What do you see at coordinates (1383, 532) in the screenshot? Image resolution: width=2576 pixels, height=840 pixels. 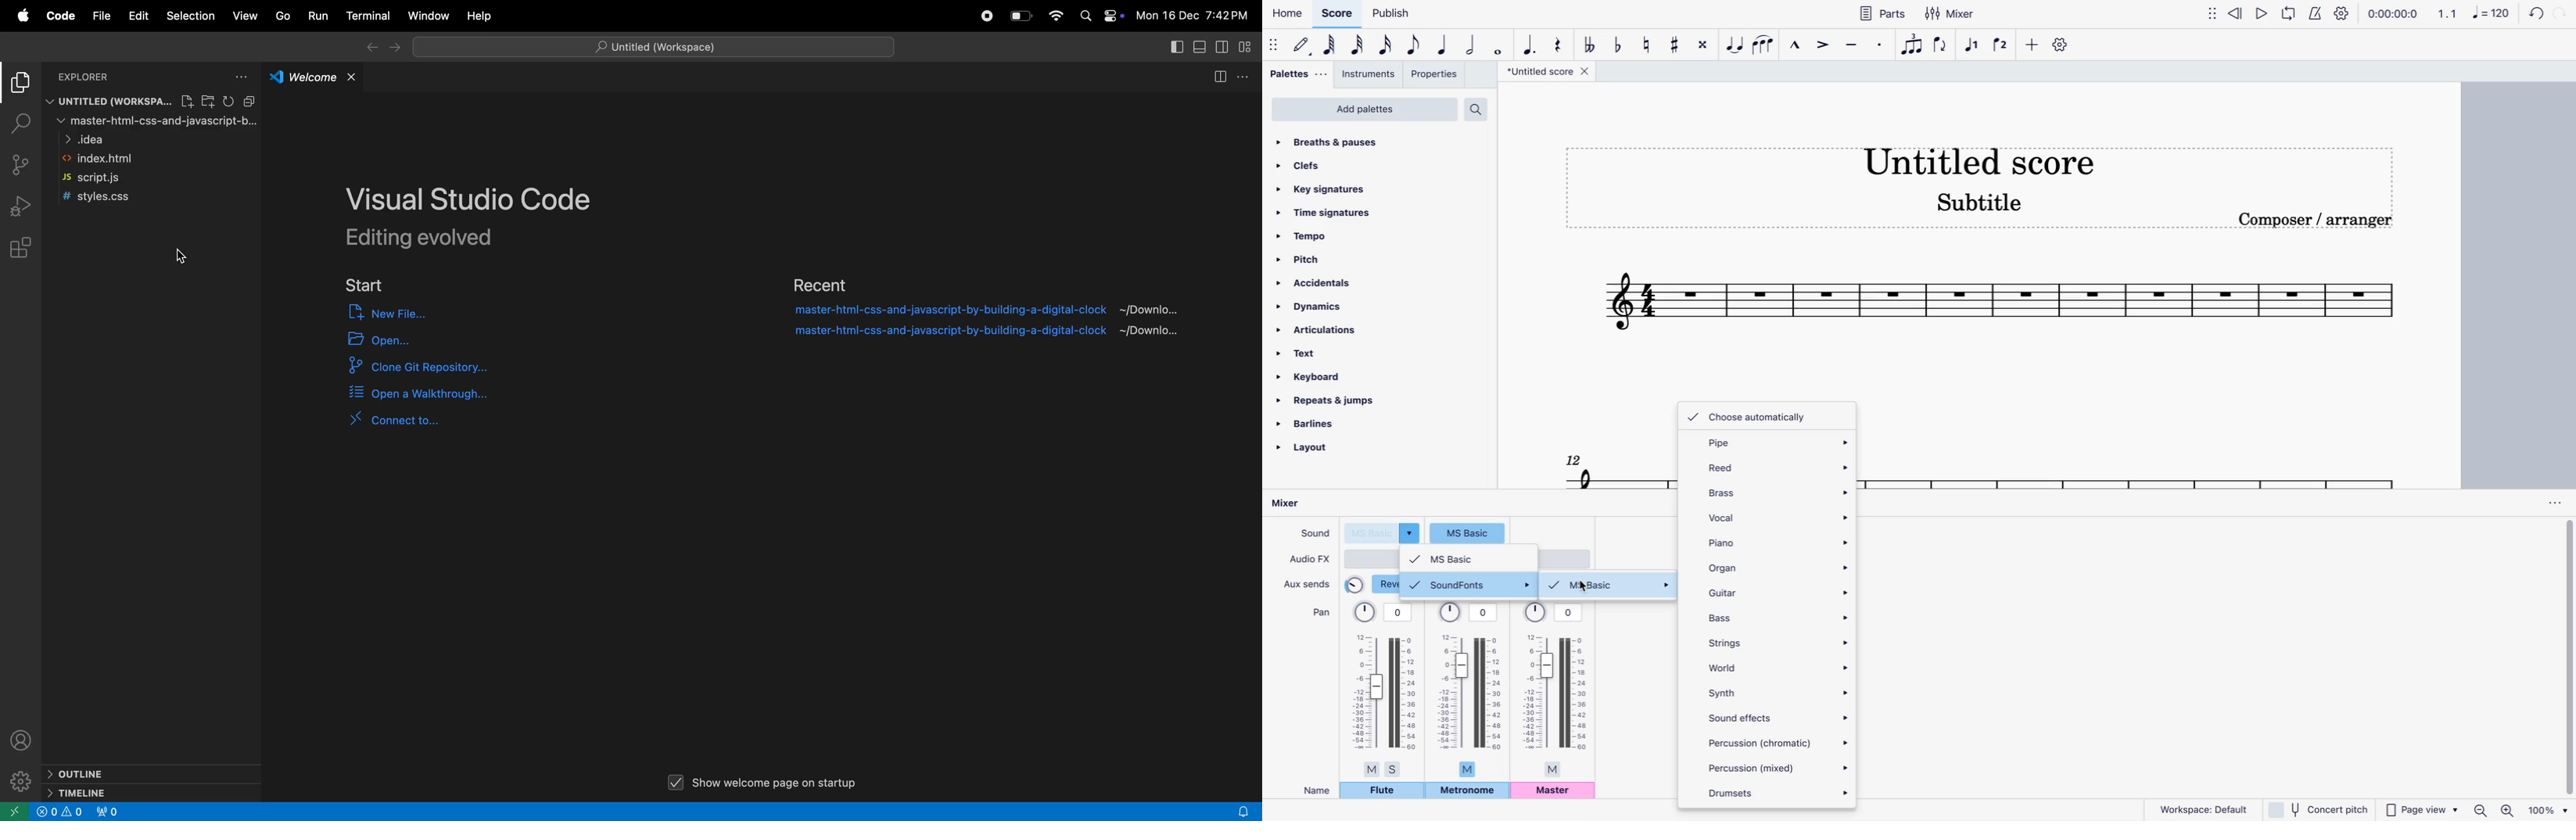 I see `sound type` at bounding box center [1383, 532].